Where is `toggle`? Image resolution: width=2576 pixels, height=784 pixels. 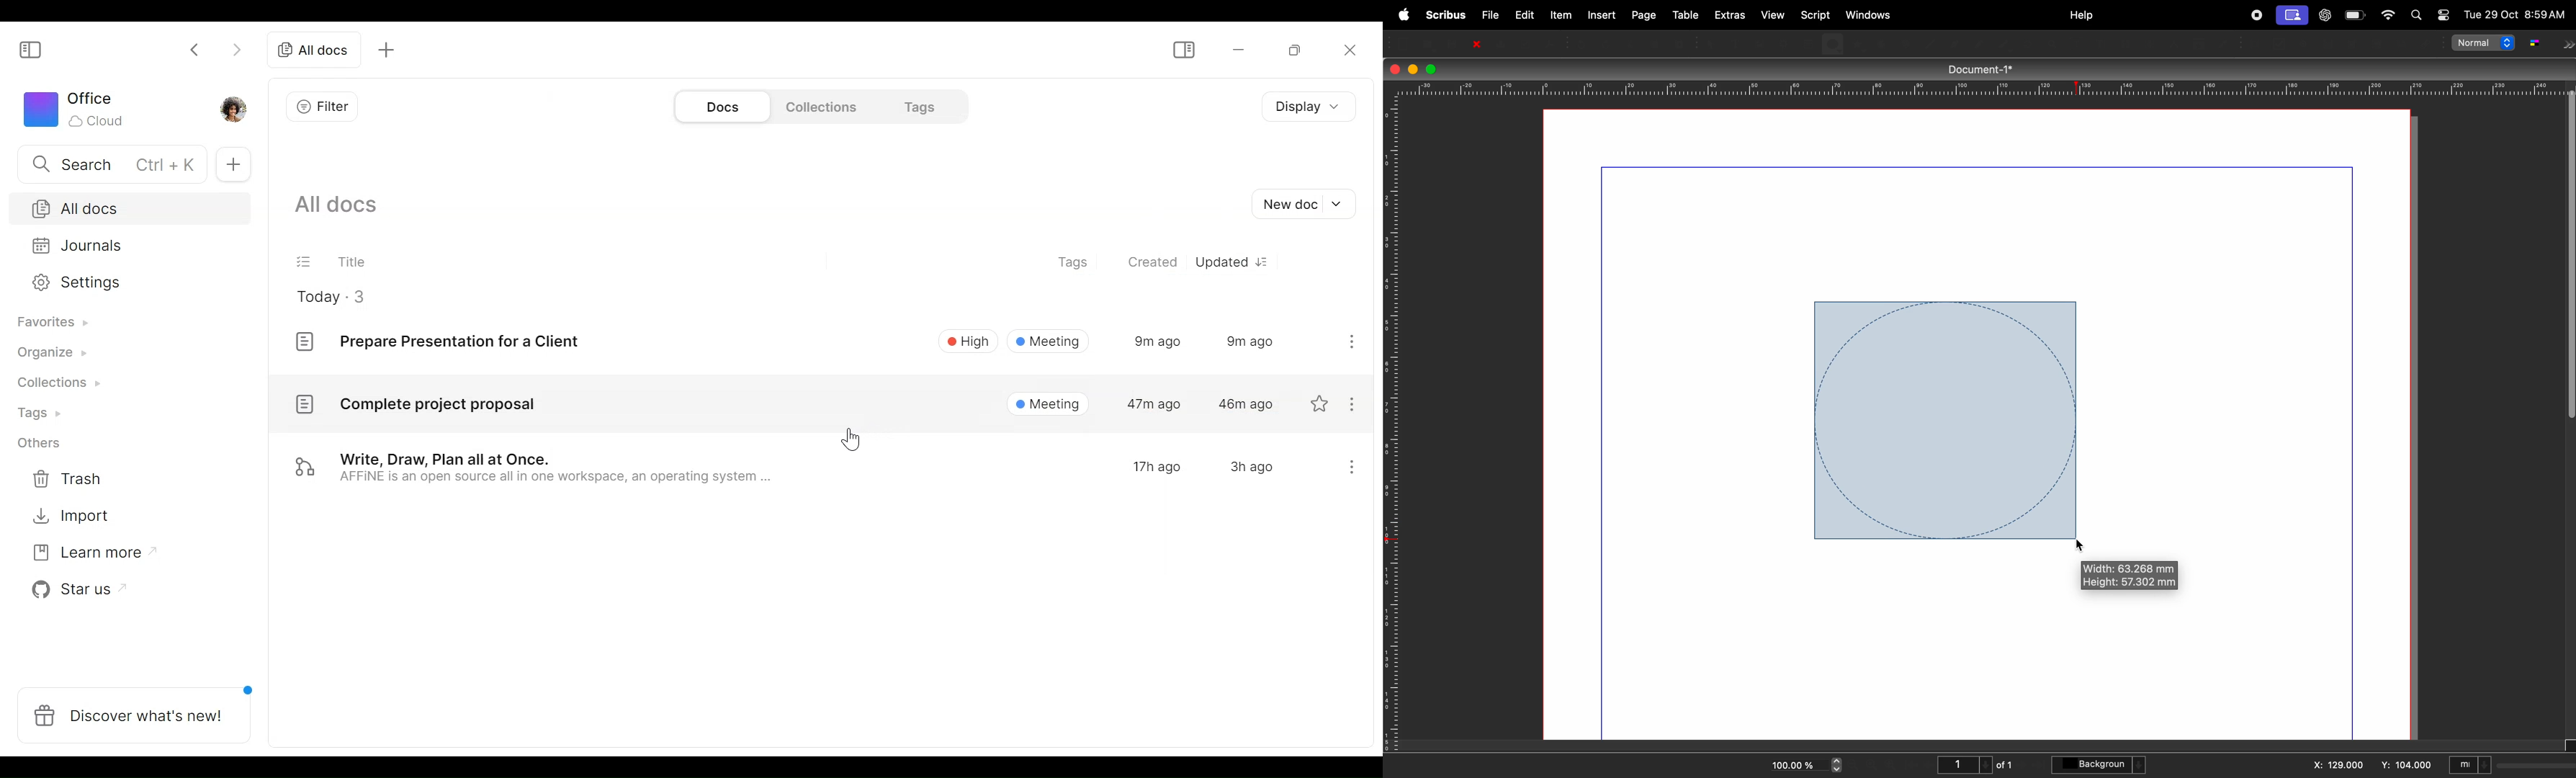
toggle is located at coordinates (2442, 11).